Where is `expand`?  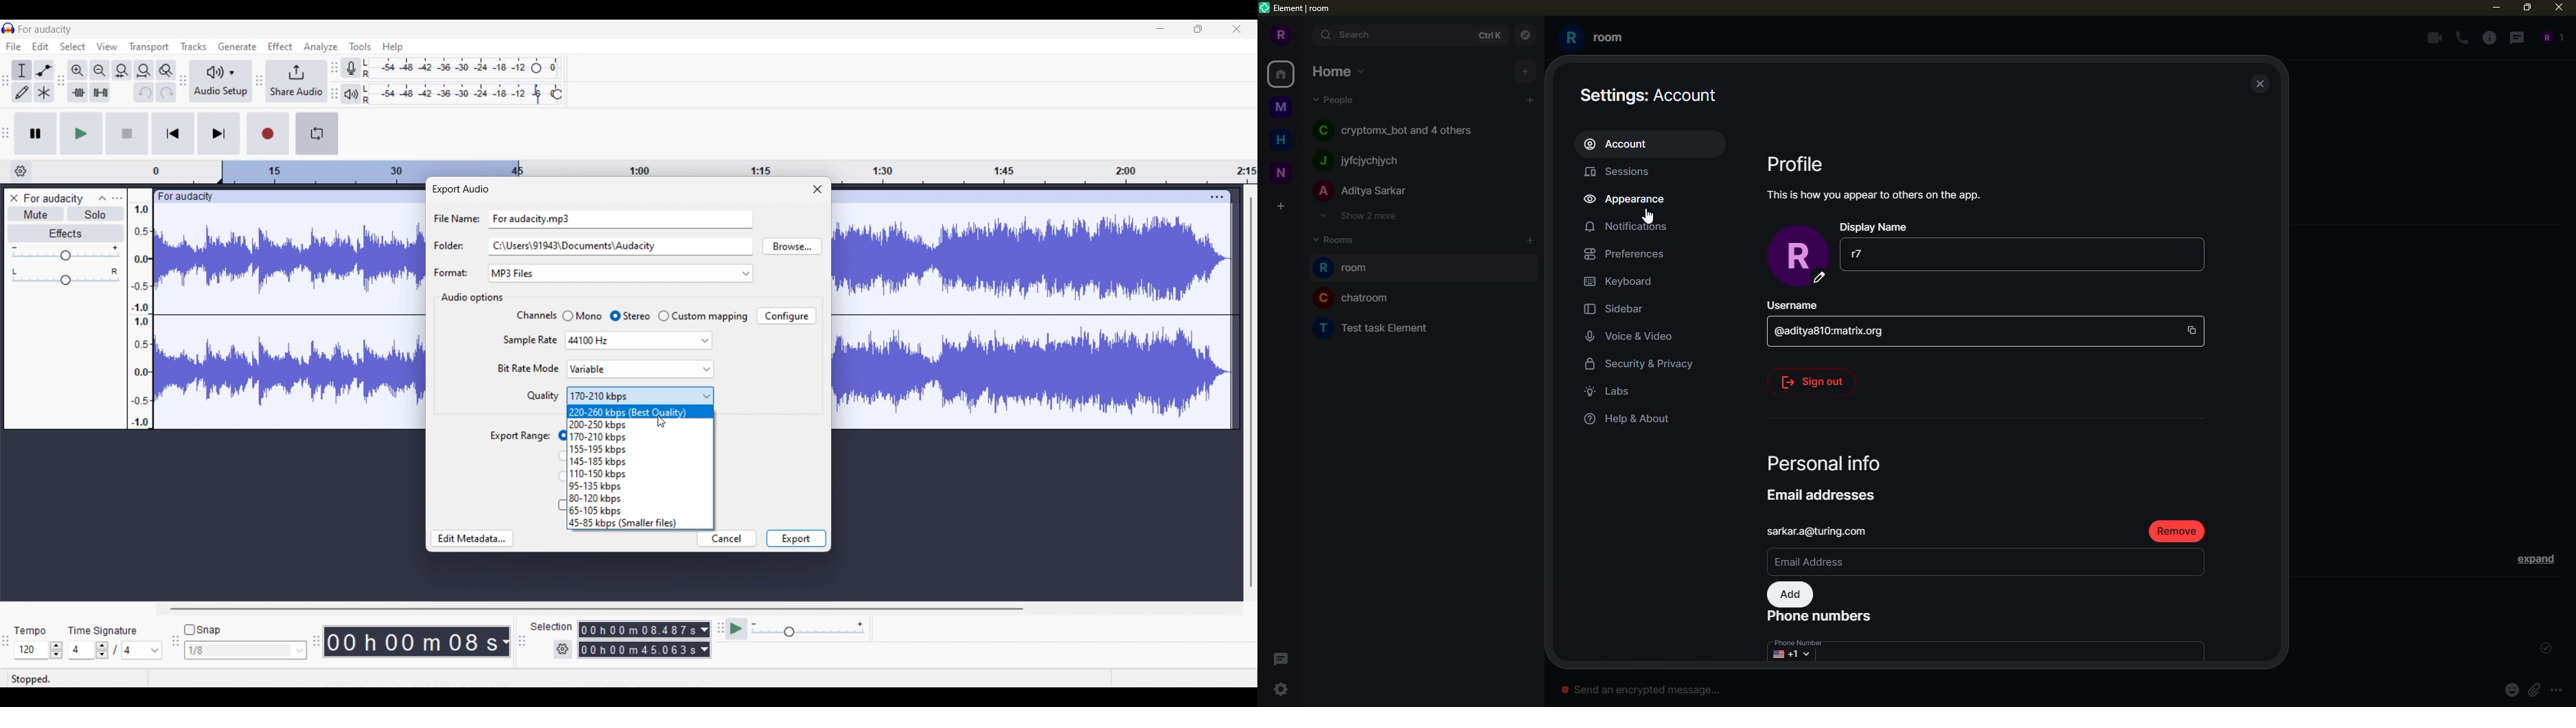
expand is located at coordinates (2536, 558).